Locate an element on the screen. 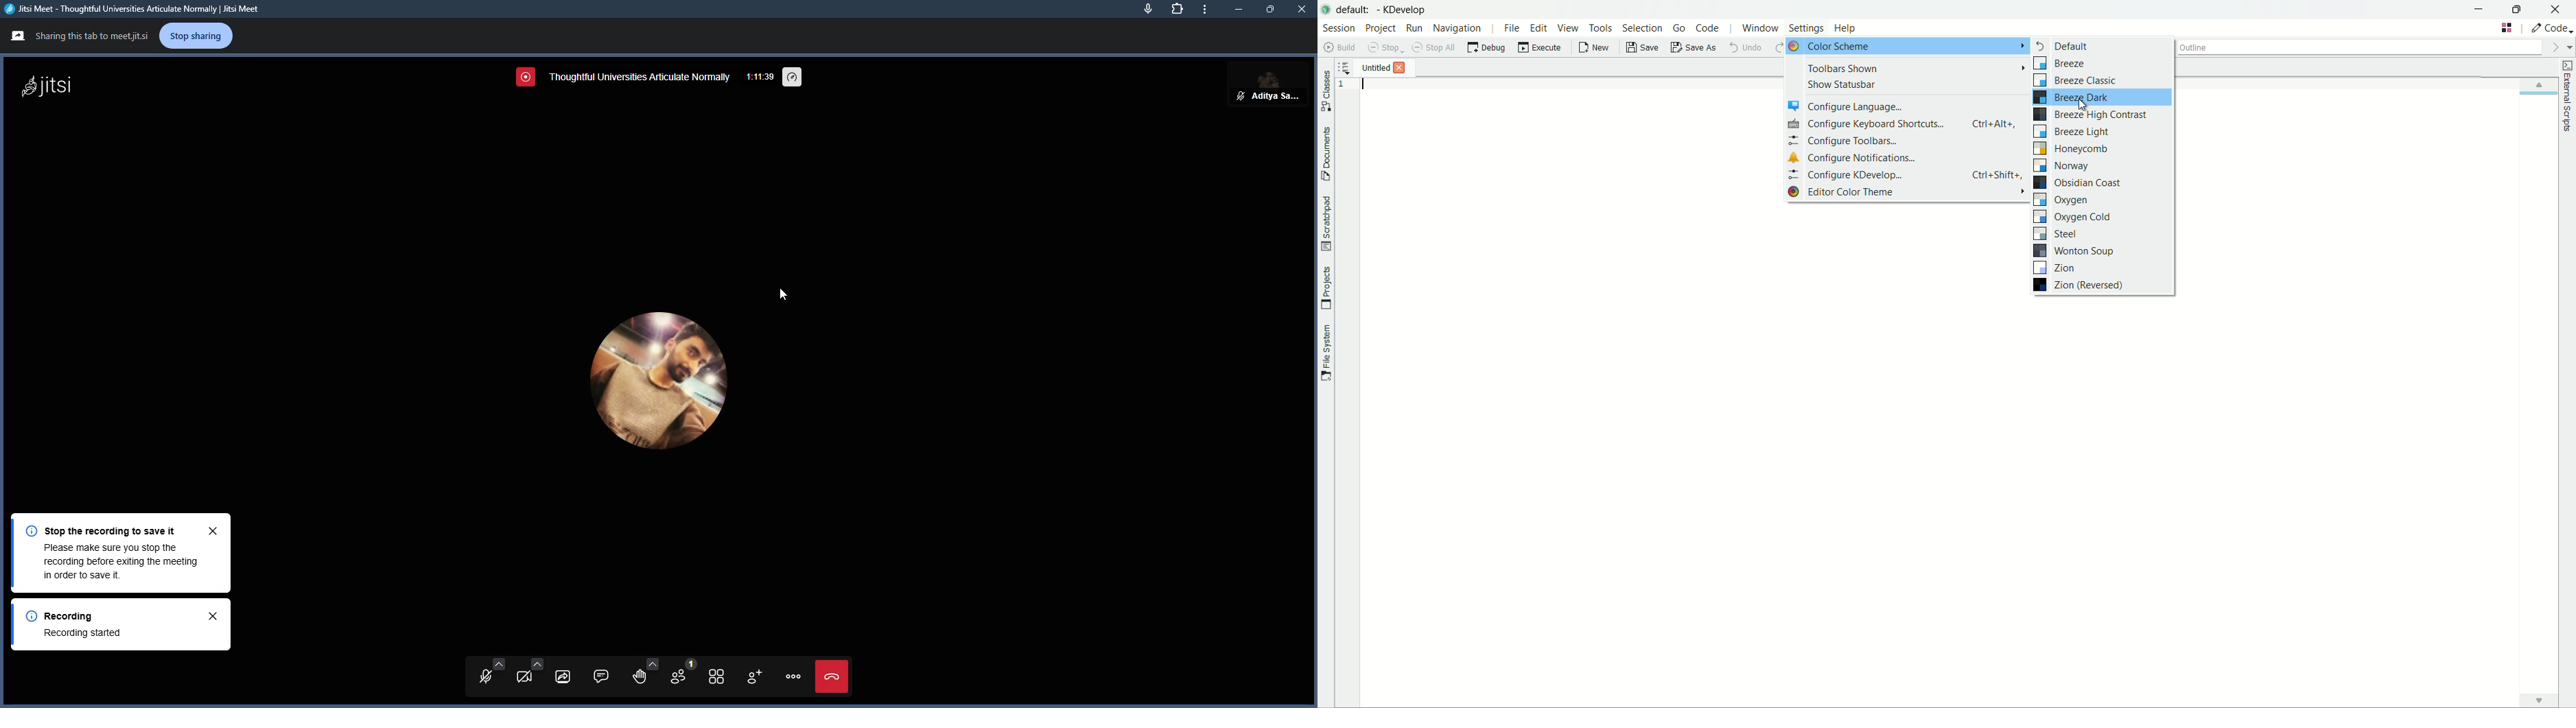  Stop the recording to save itPlease make sure you stop therecording before exiting the meeting in order to save it is located at coordinates (123, 554).